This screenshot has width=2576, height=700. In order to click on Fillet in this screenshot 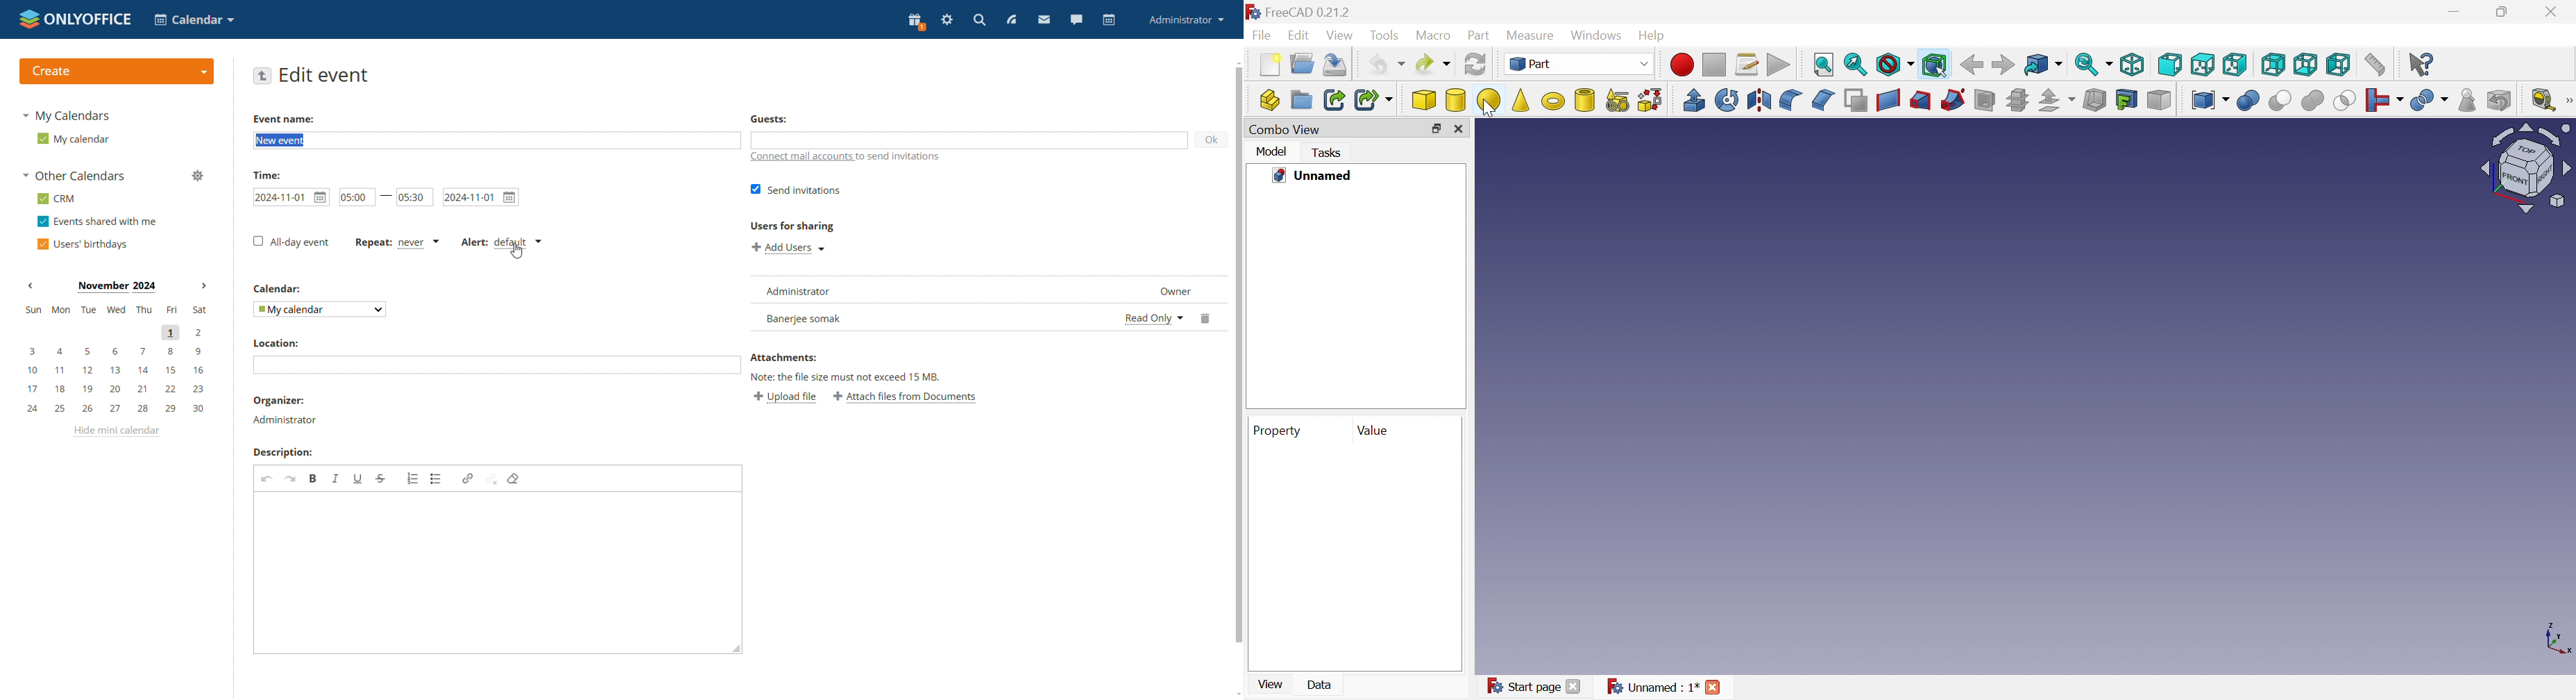, I will do `click(1790, 99)`.